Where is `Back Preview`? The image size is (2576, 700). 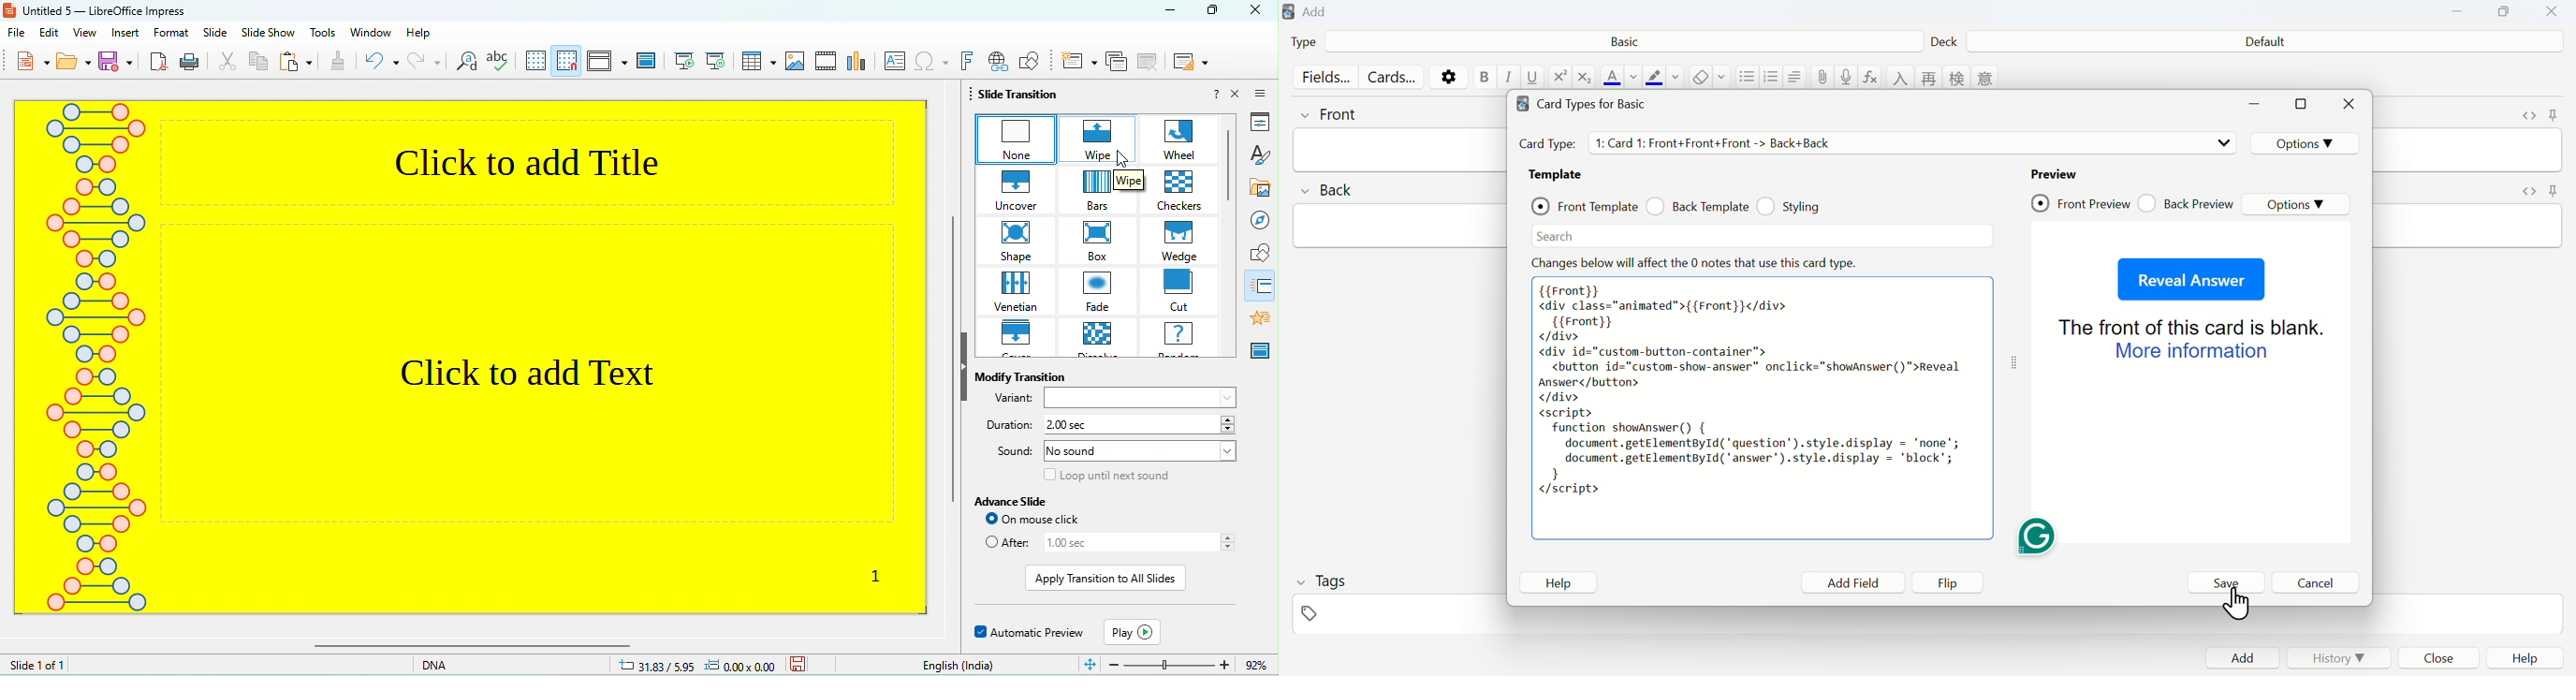 Back Preview is located at coordinates (2186, 204).